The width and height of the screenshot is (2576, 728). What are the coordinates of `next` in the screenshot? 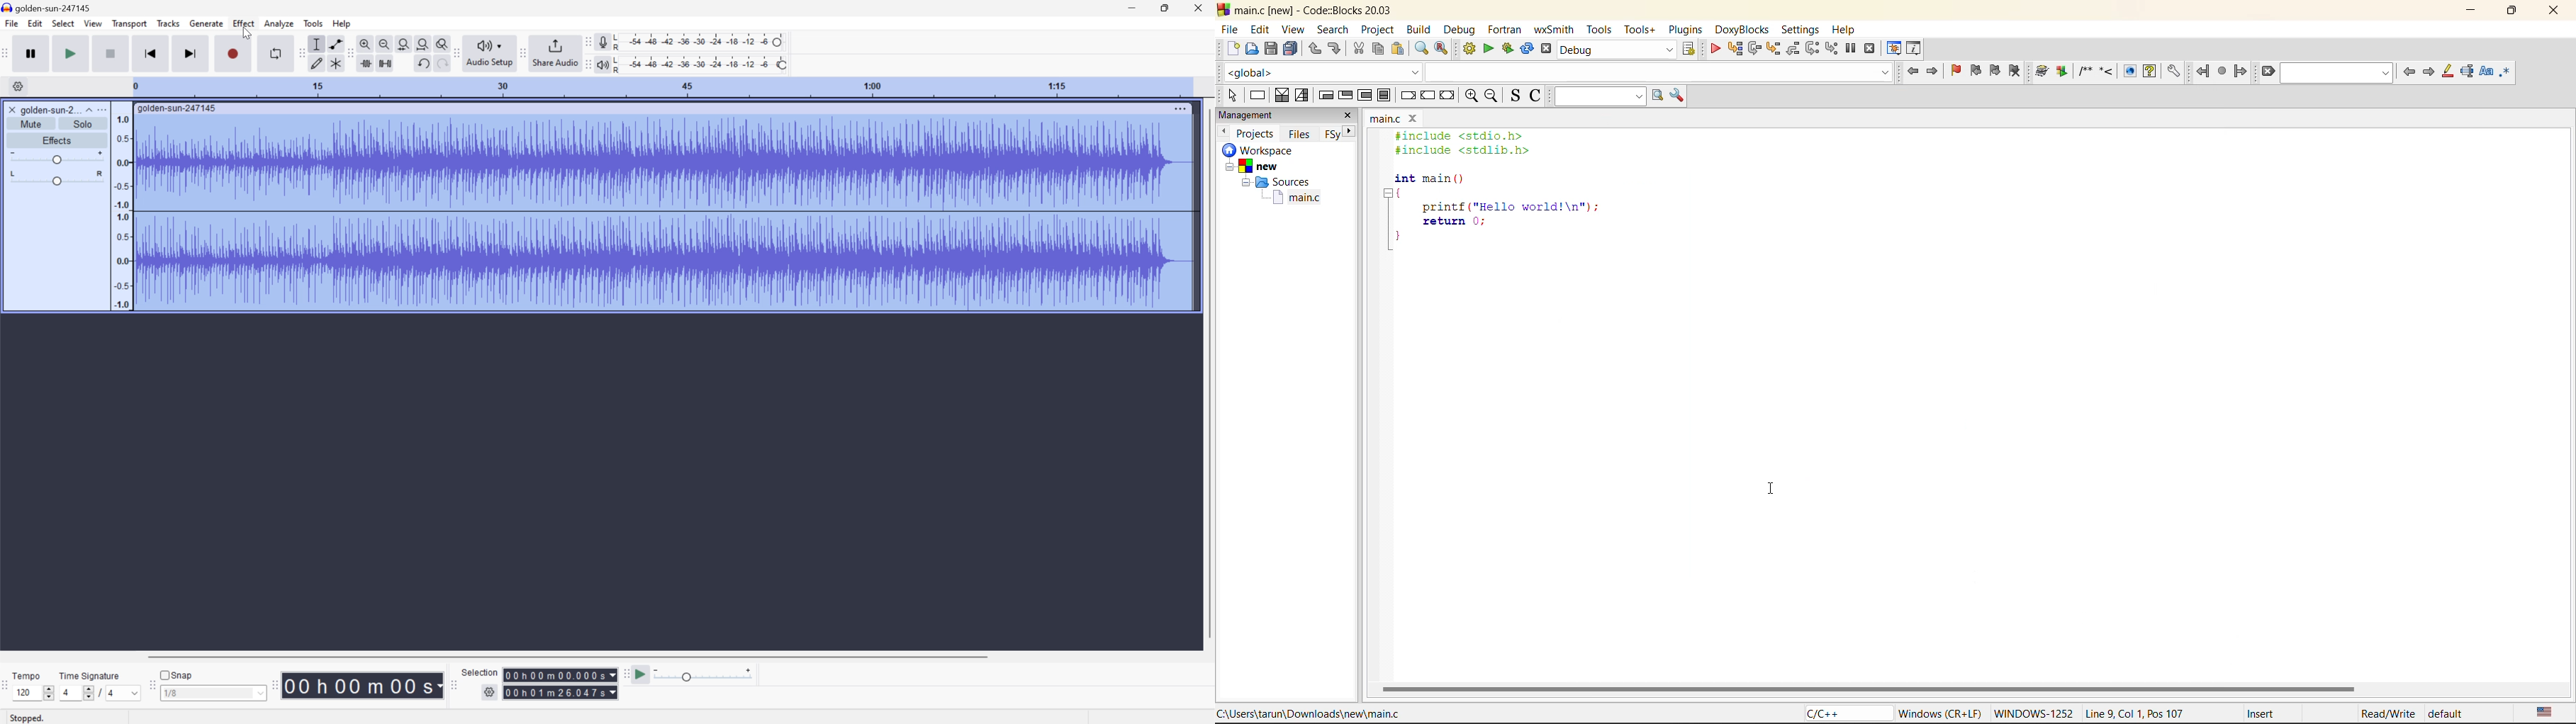 It's located at (2428, 74).